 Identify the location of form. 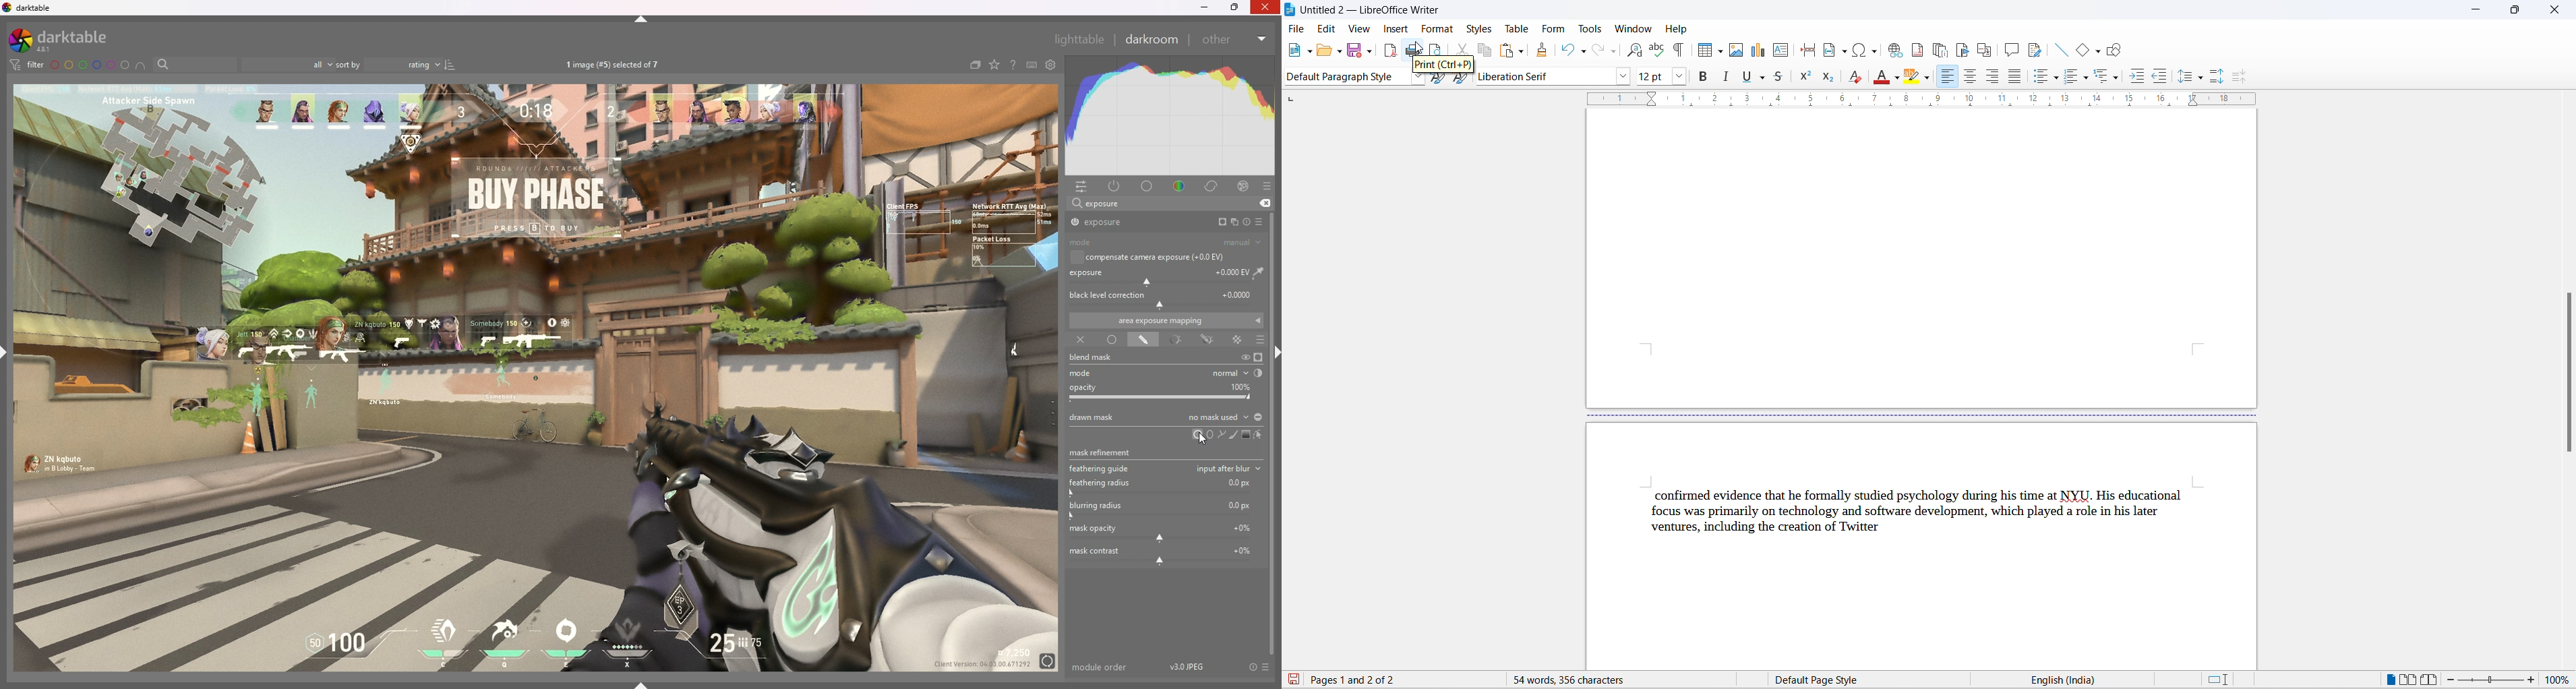
(1555, 28).